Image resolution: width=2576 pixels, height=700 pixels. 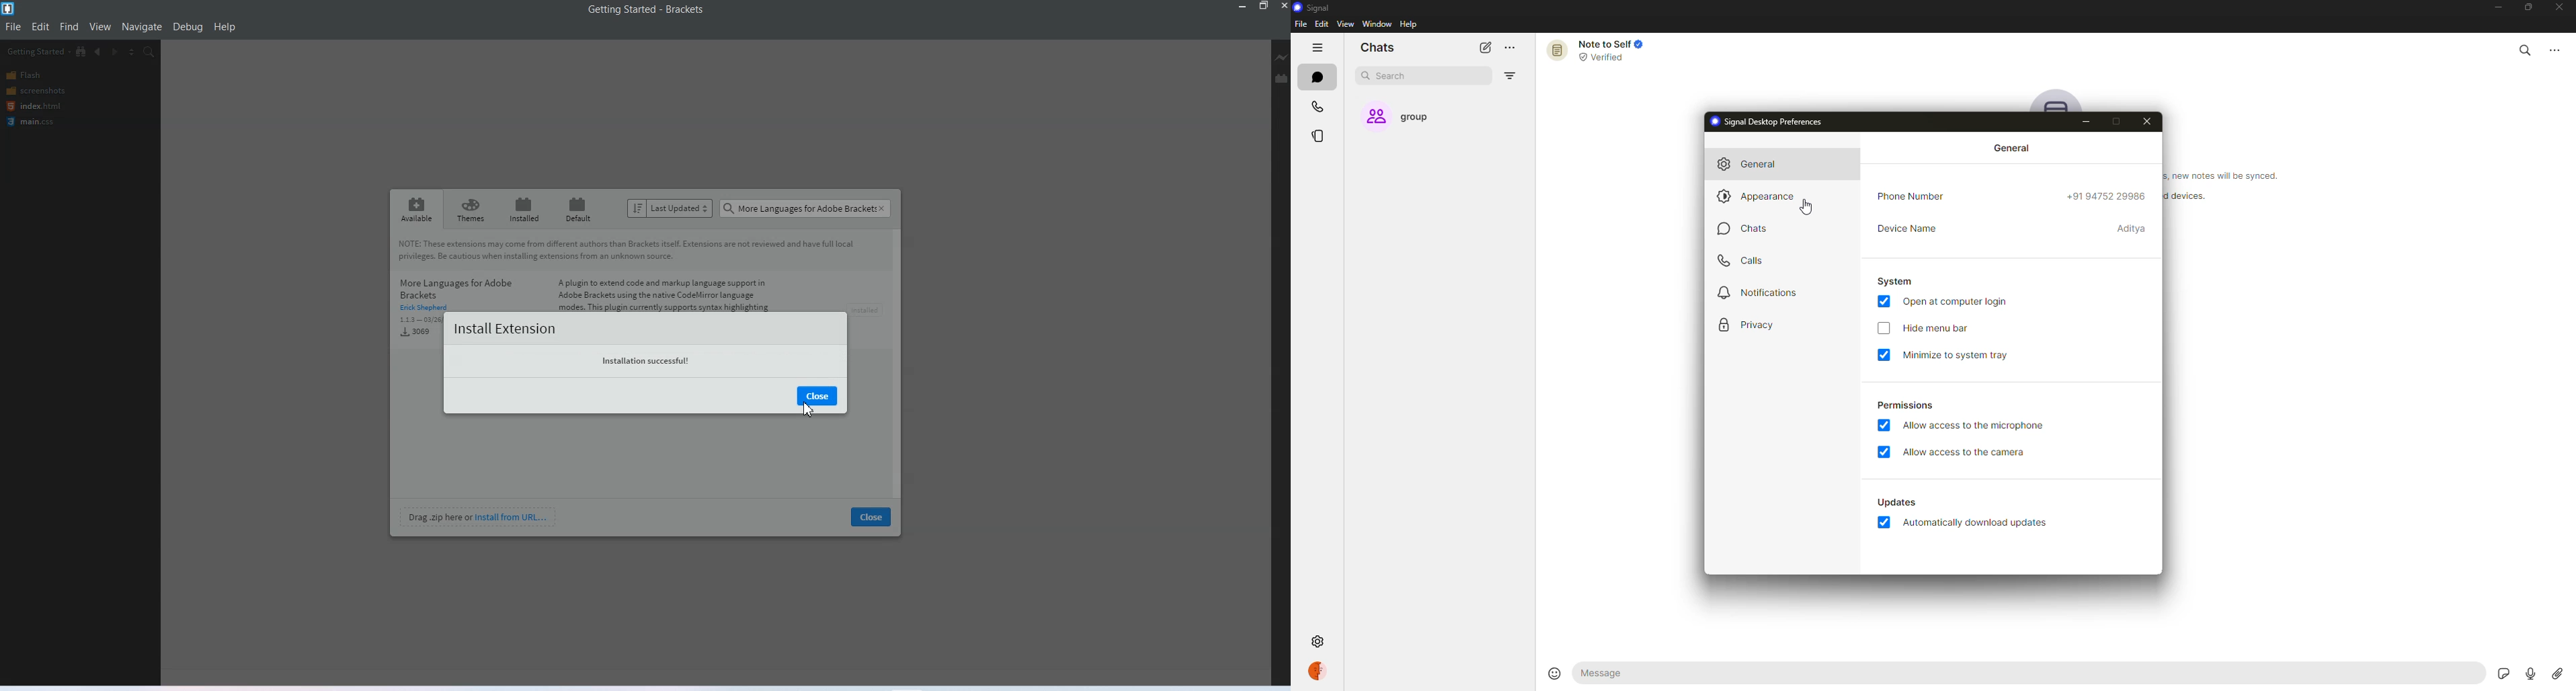 What do you see at coordinates (2148, 121) in the screenshot?
I see `close` at bounding box center [2148, 121].